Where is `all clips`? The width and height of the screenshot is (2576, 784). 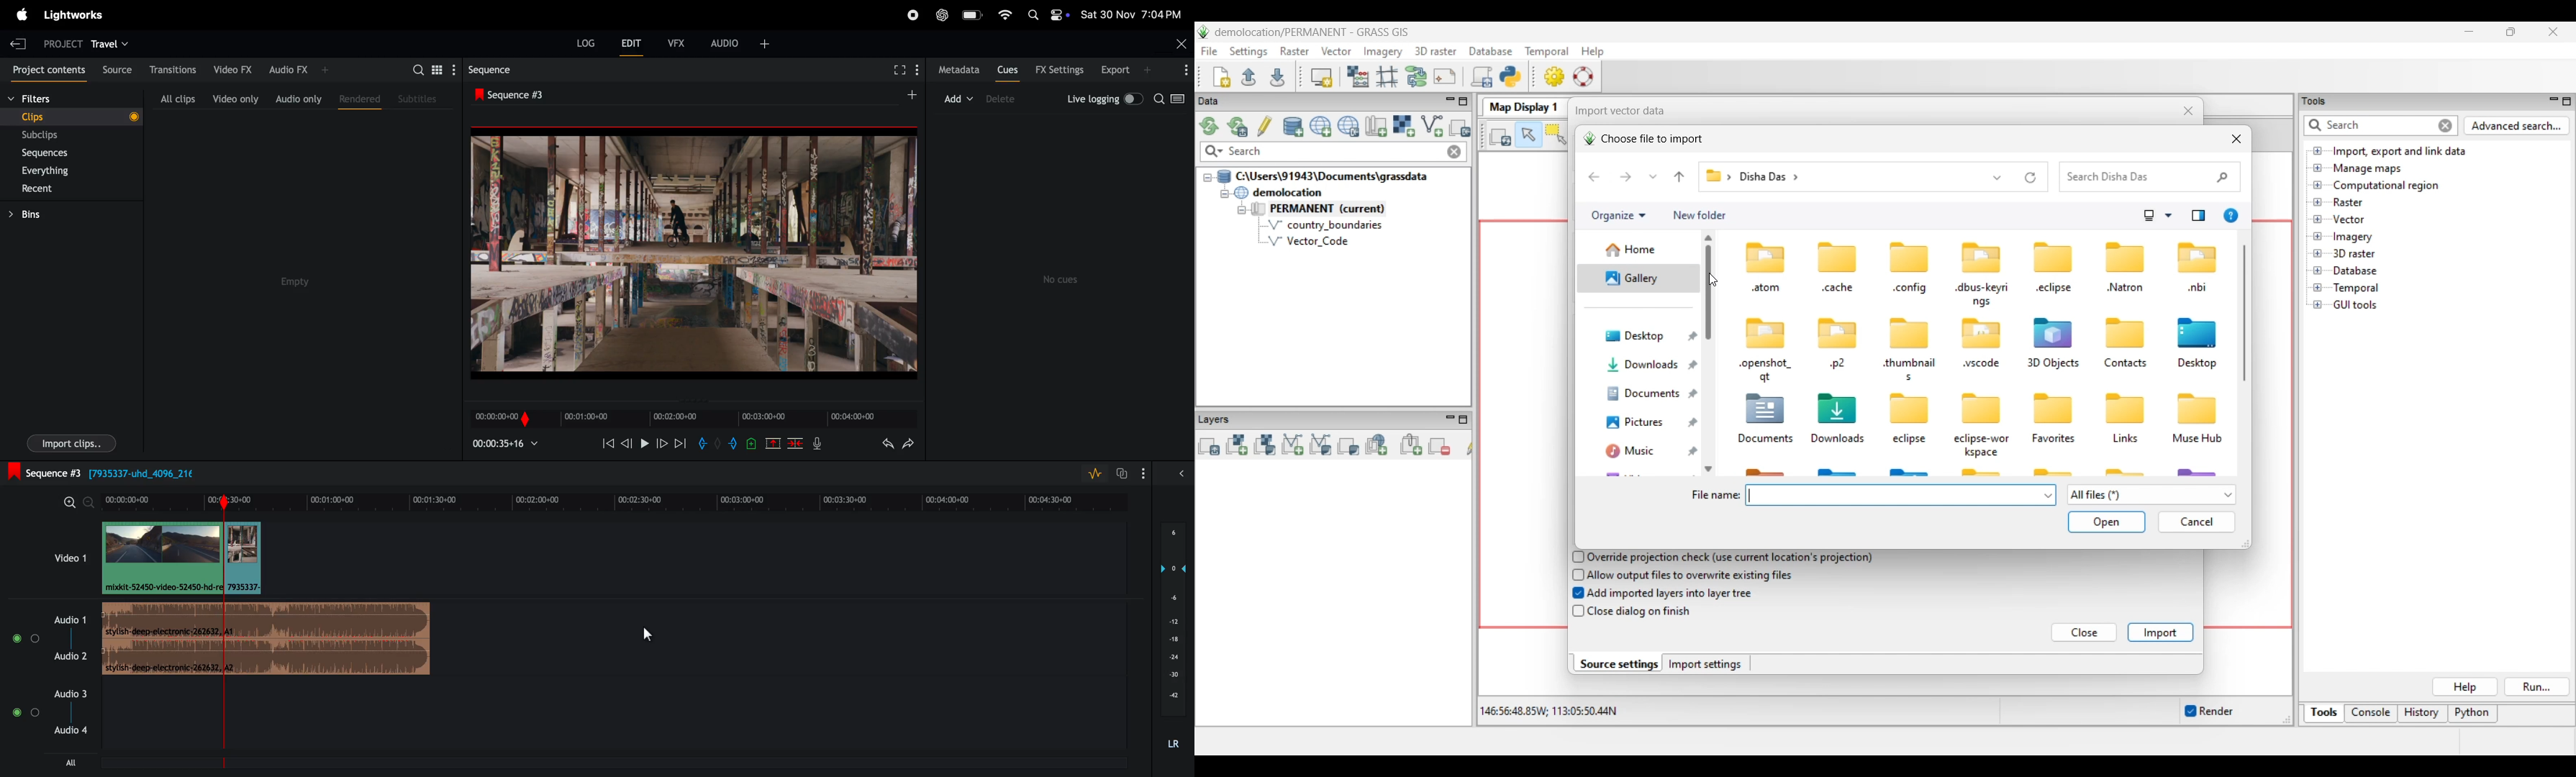
all clips is located at coordinates (177, 96).